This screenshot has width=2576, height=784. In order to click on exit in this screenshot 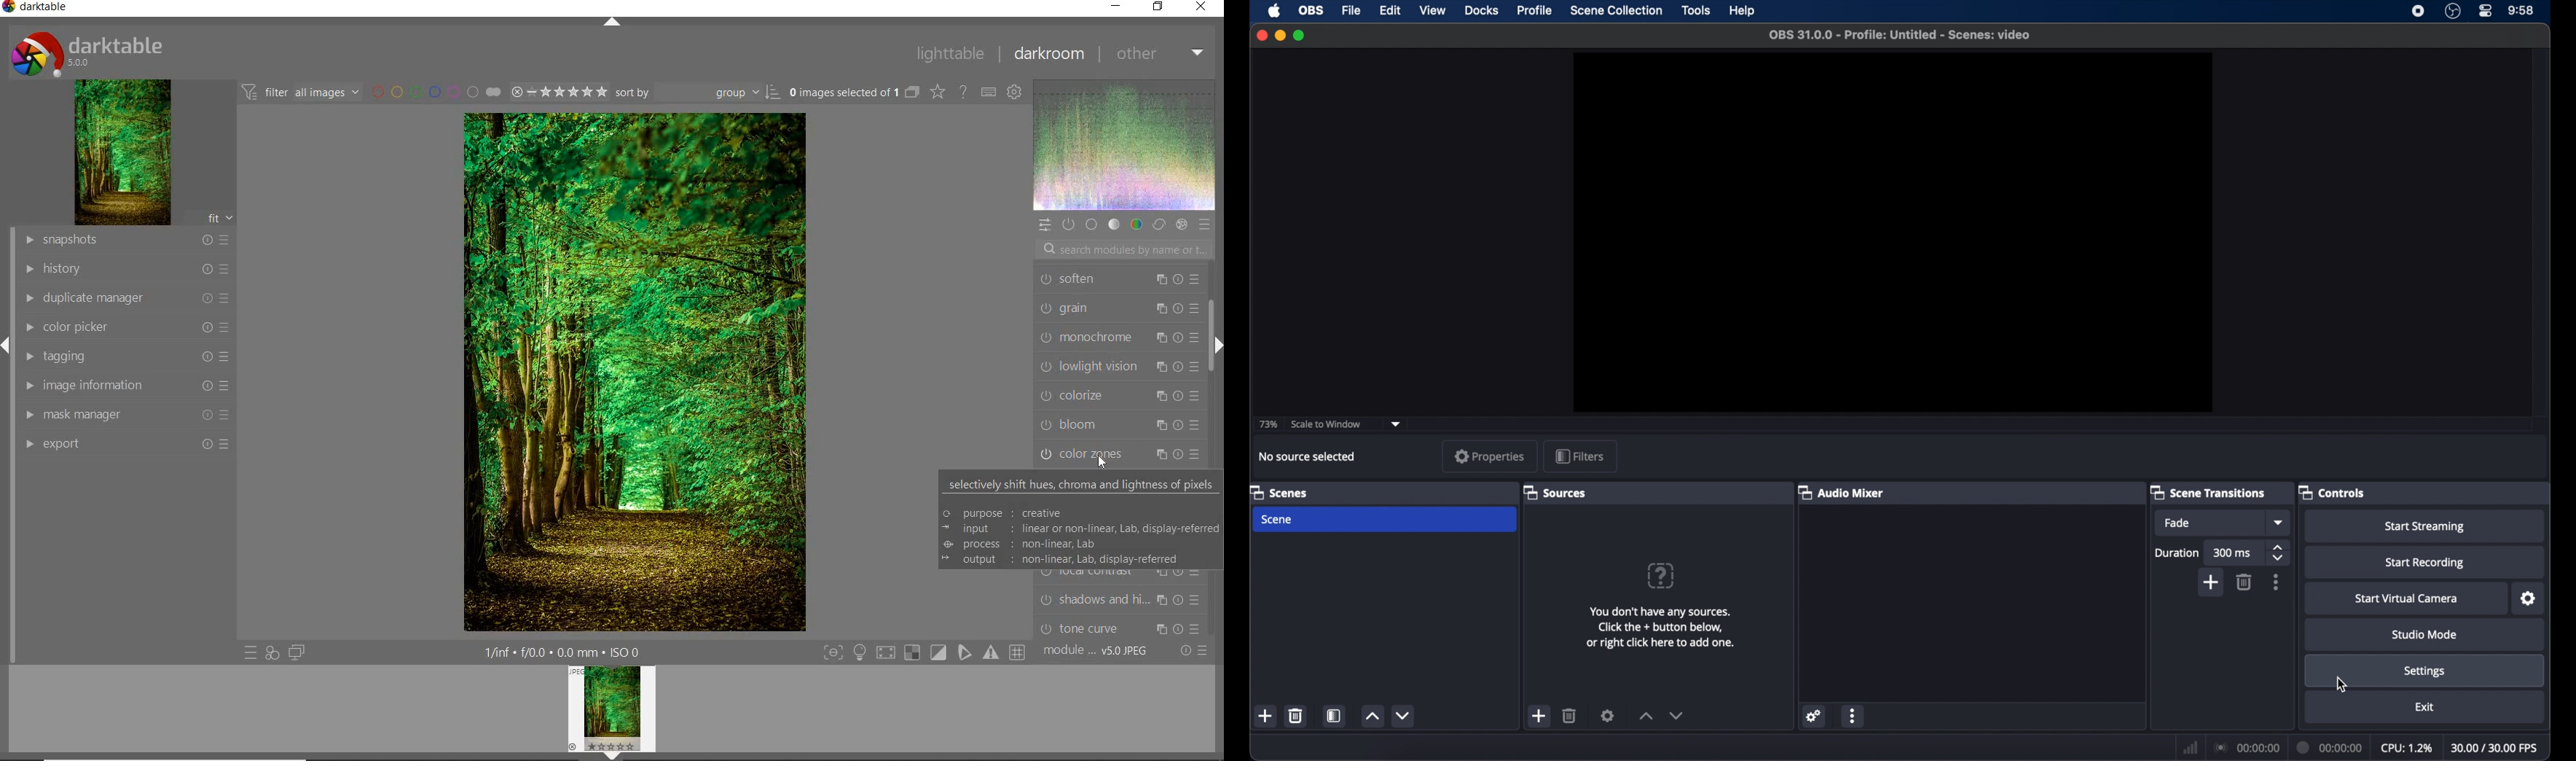, I will do `click(2424, 707)`.